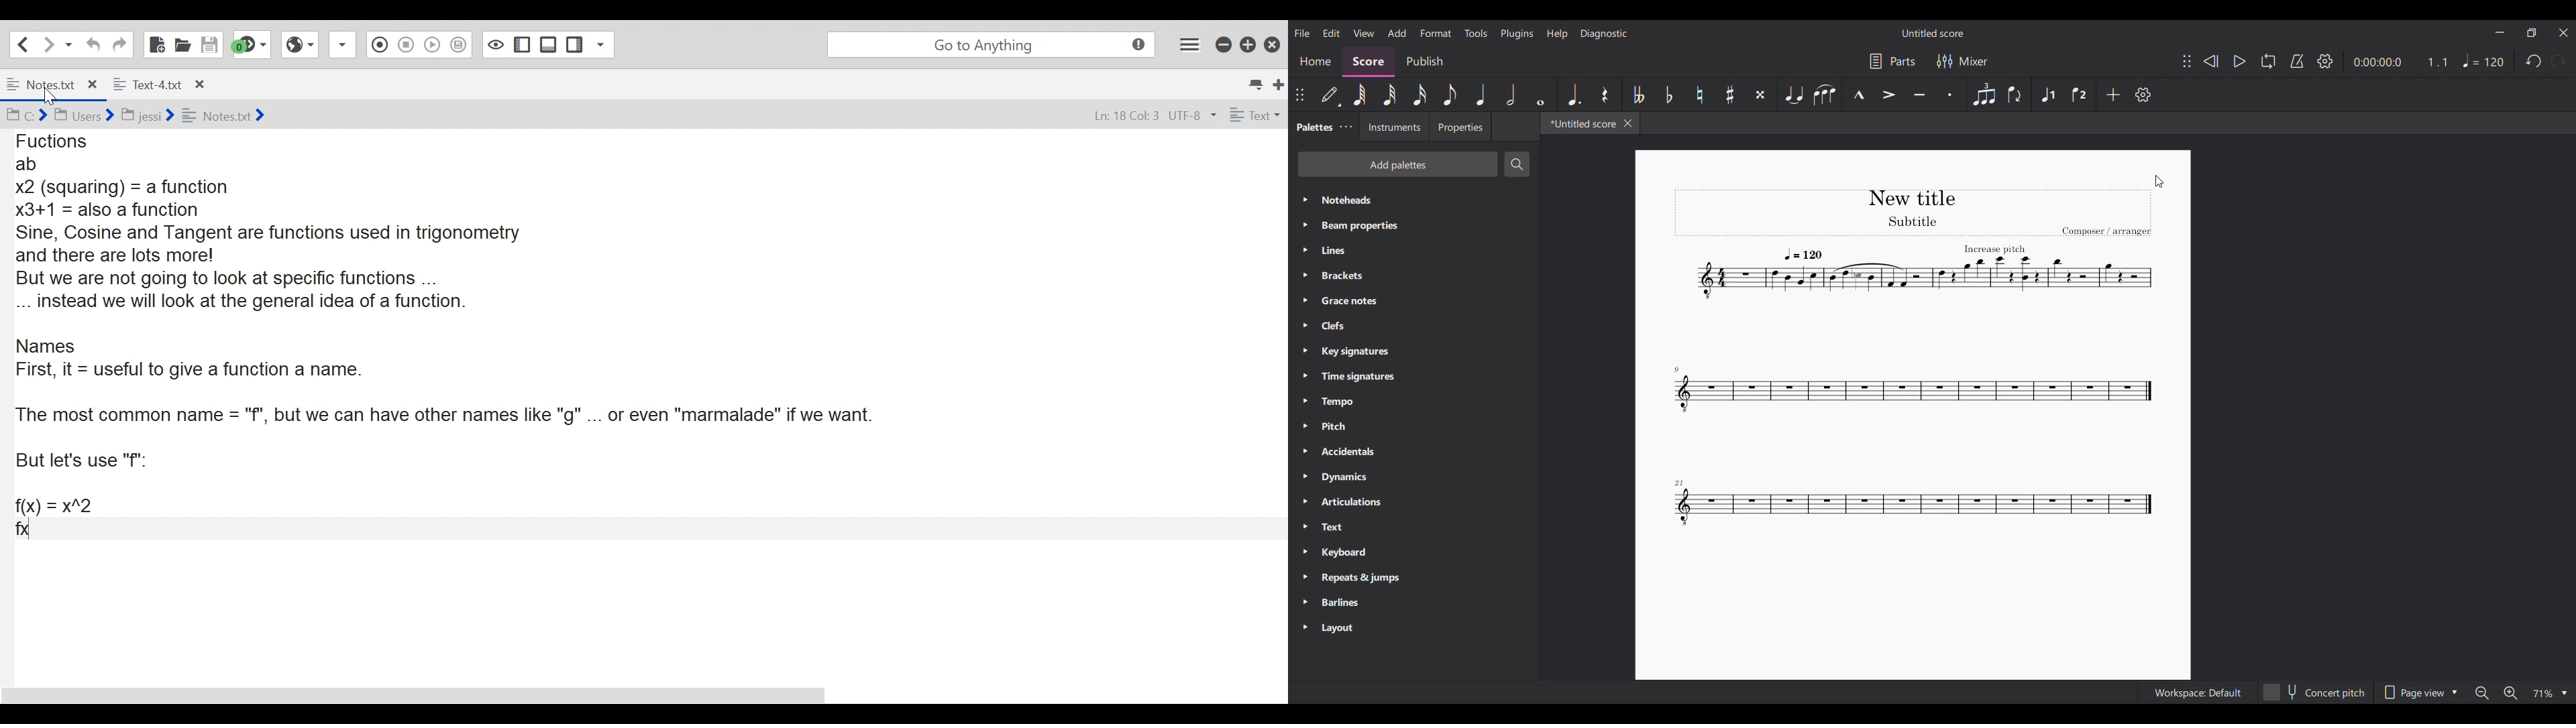 Image resolution: width=2576 pixels, height=728 pixels. What do you see at coordinates (1331, 32) in the screenshot?
I see `Edit menu` at bounding box center [1331, 32].